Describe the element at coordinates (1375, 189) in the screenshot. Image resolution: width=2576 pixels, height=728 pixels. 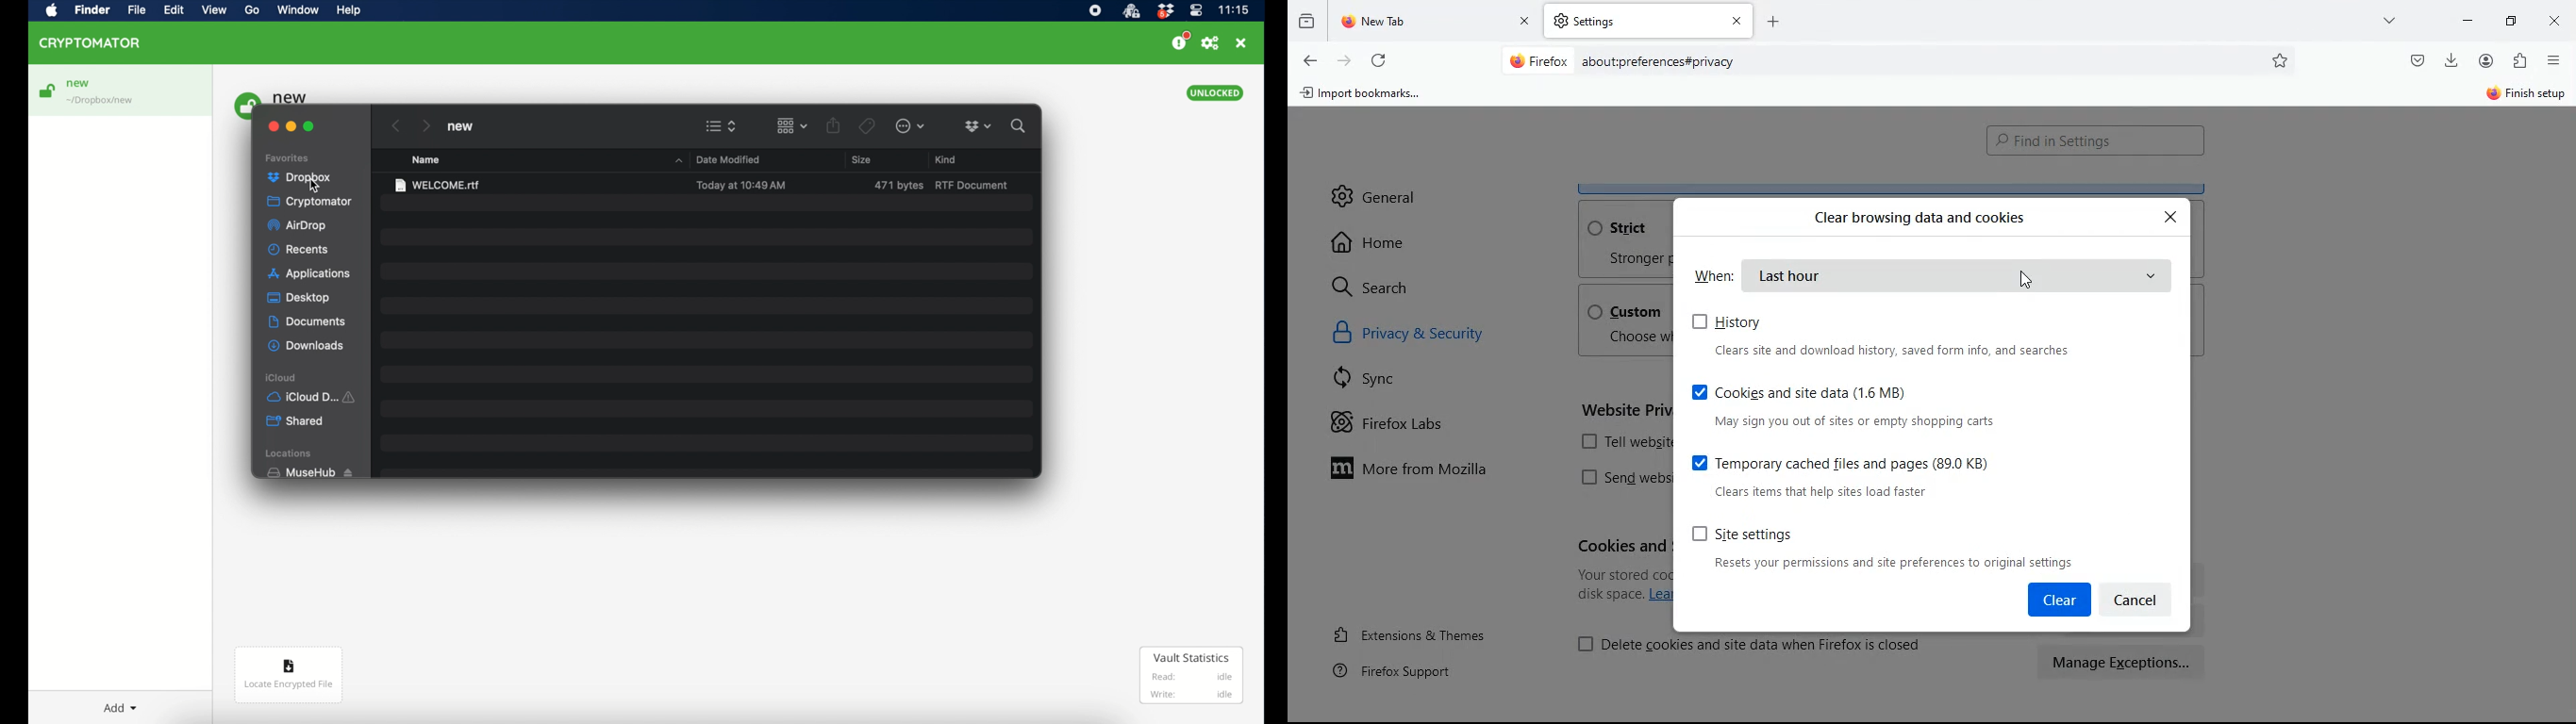
I see `general` at that location.